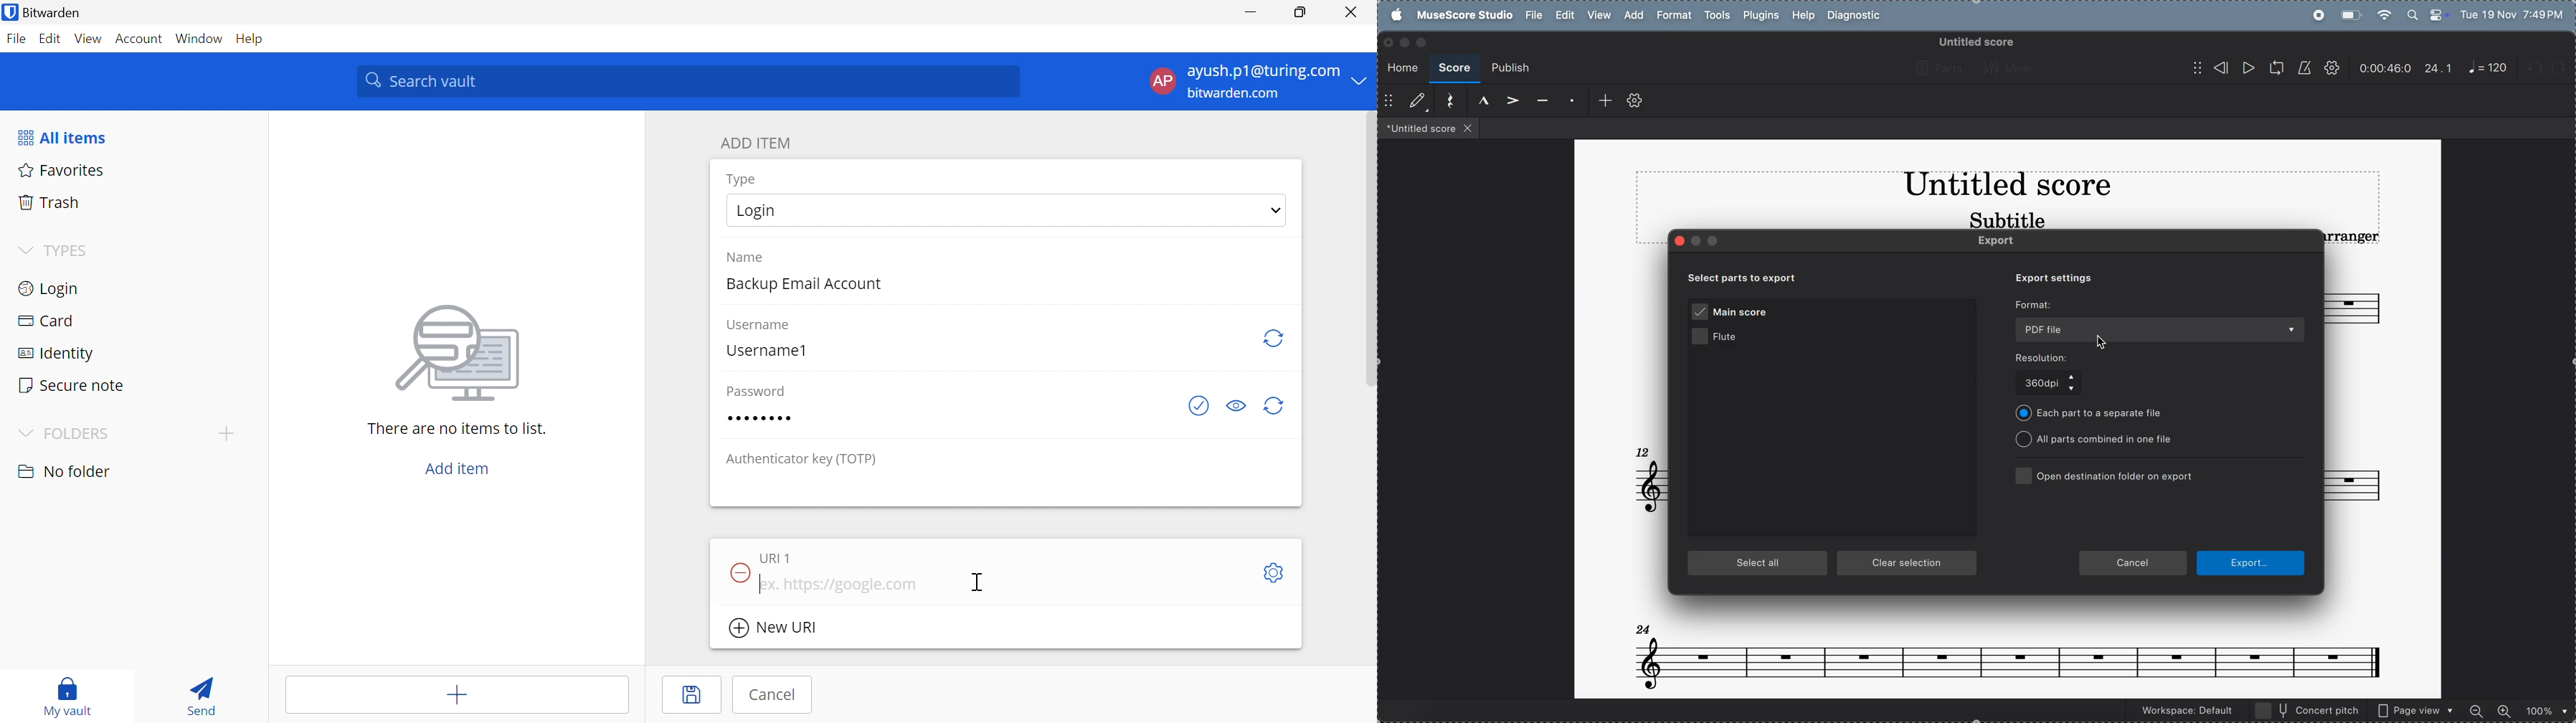 Image resolution: width=2576 pixels, height=728 pixels. I want to click on URL 1, so click(777, 558).